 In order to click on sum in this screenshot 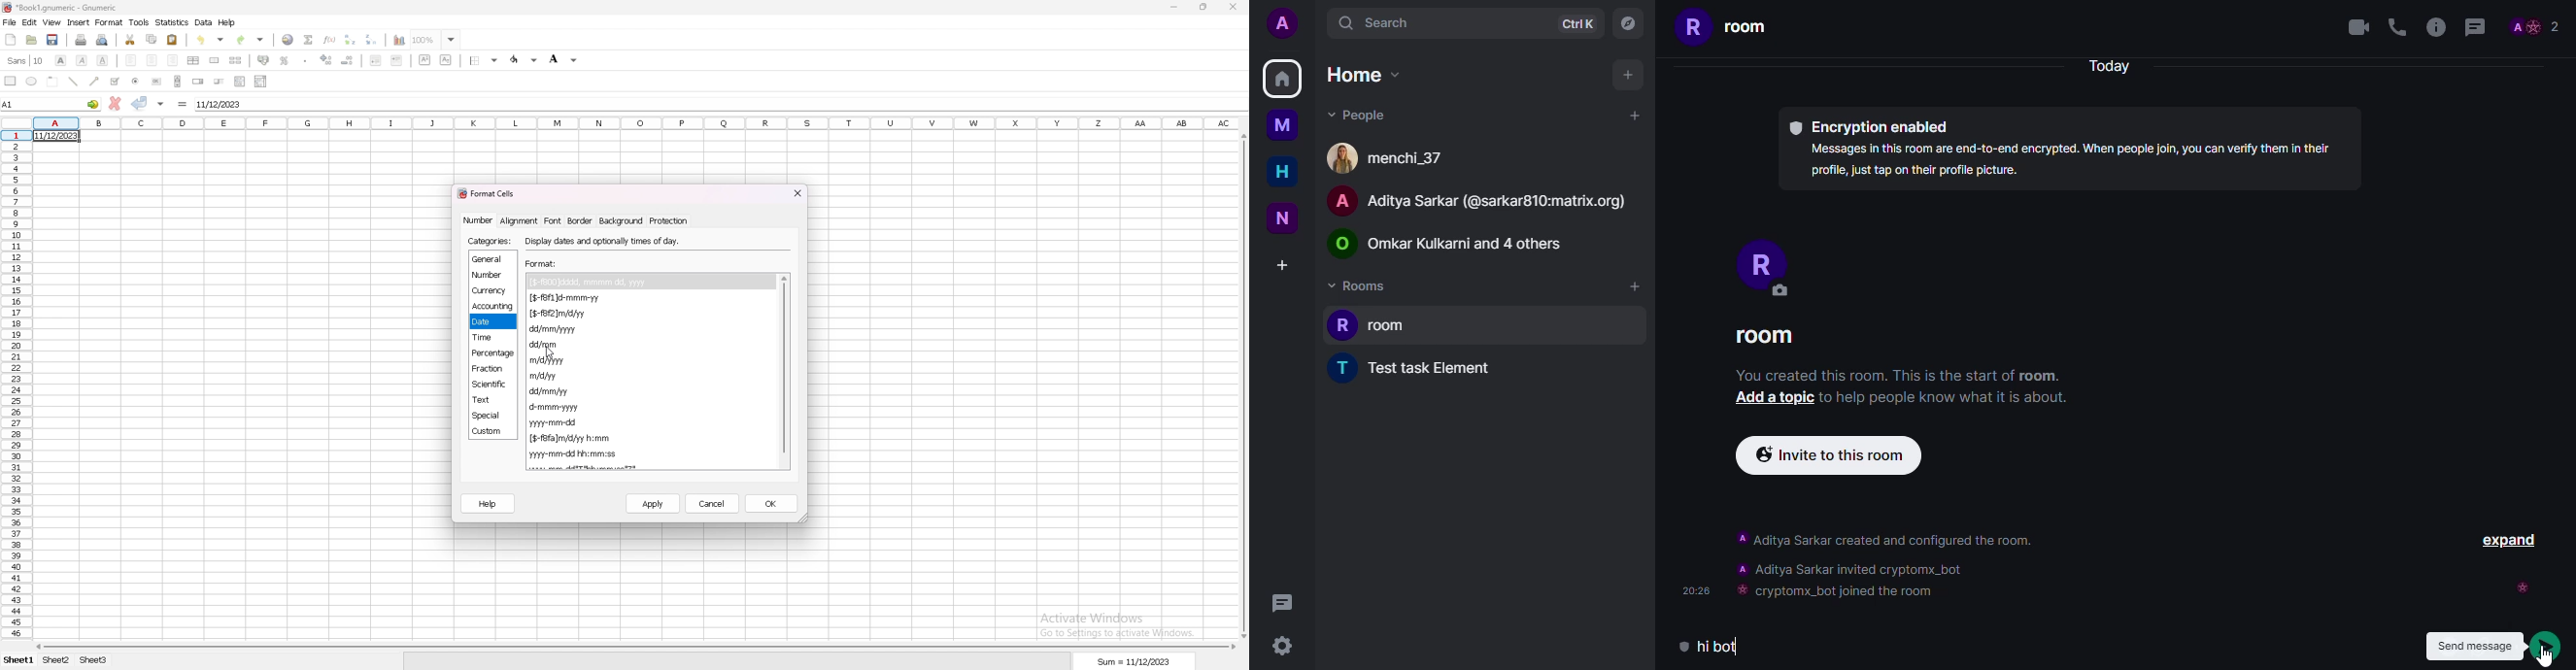, I will do `click(1135, 662)`.